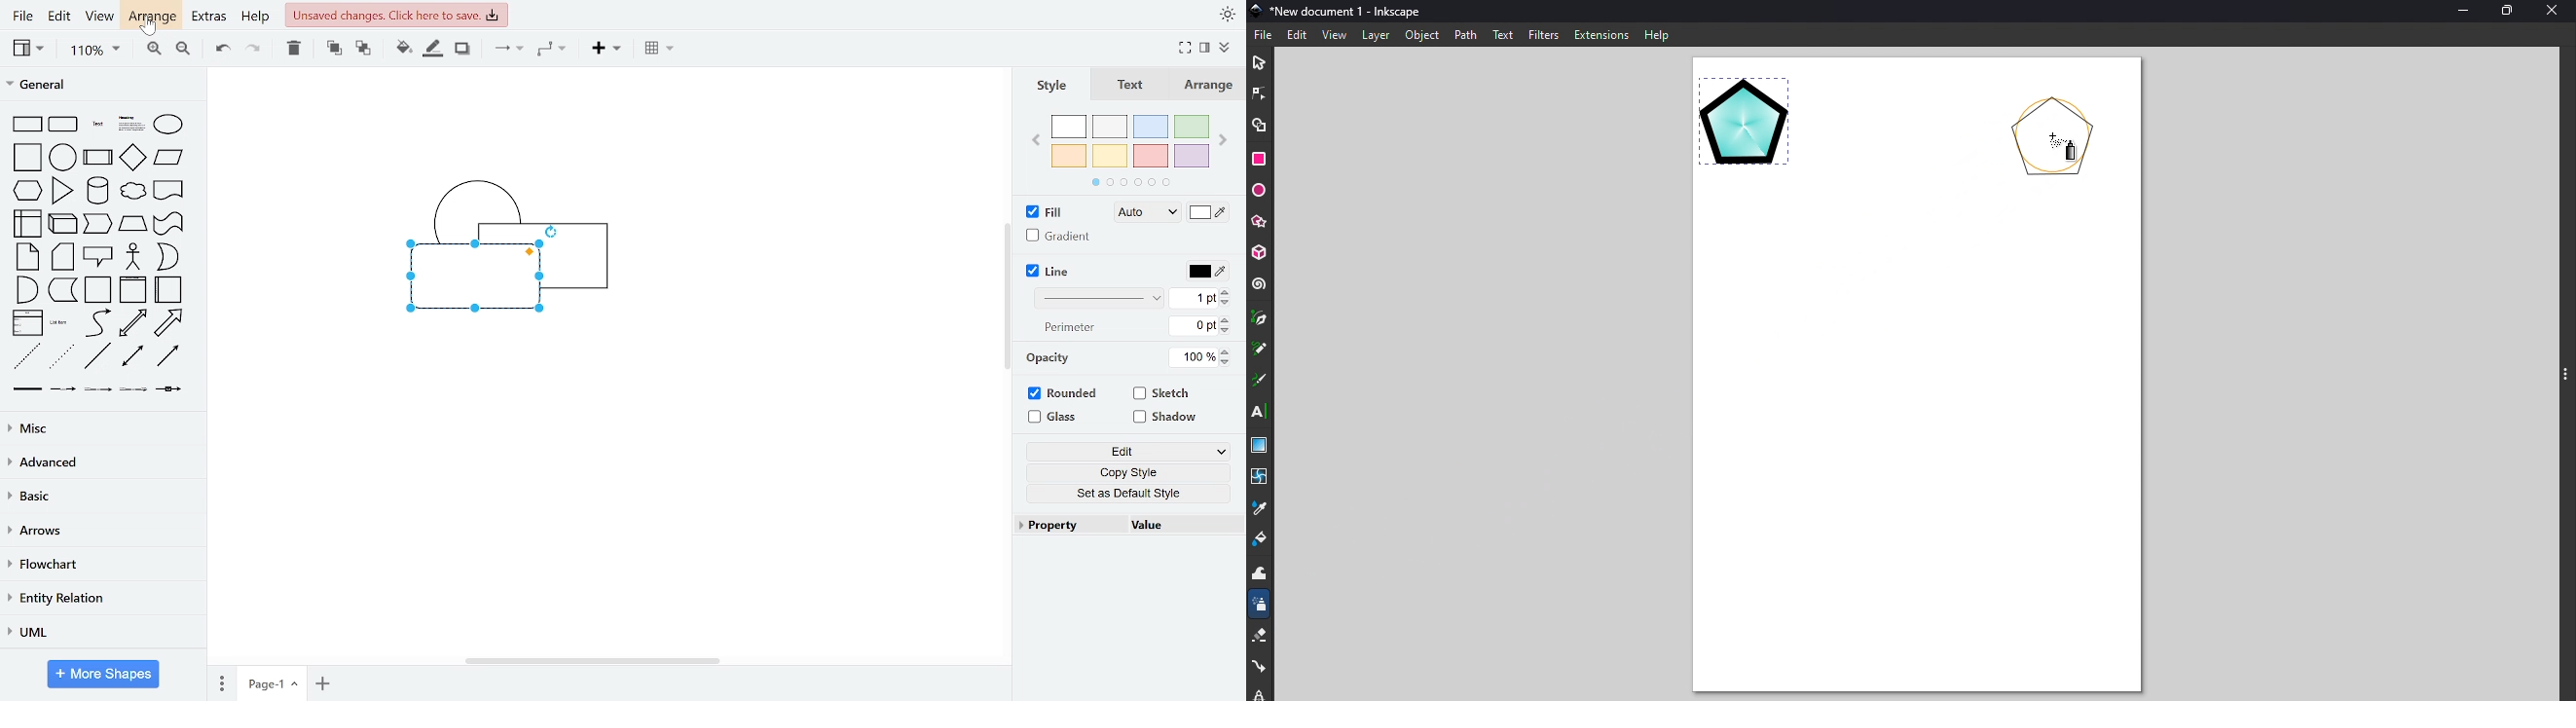 This screenshot has width=2576, height=728. Describe the element at coordinates (1124, 472) in the screenshot. I see `copy style` at that location.